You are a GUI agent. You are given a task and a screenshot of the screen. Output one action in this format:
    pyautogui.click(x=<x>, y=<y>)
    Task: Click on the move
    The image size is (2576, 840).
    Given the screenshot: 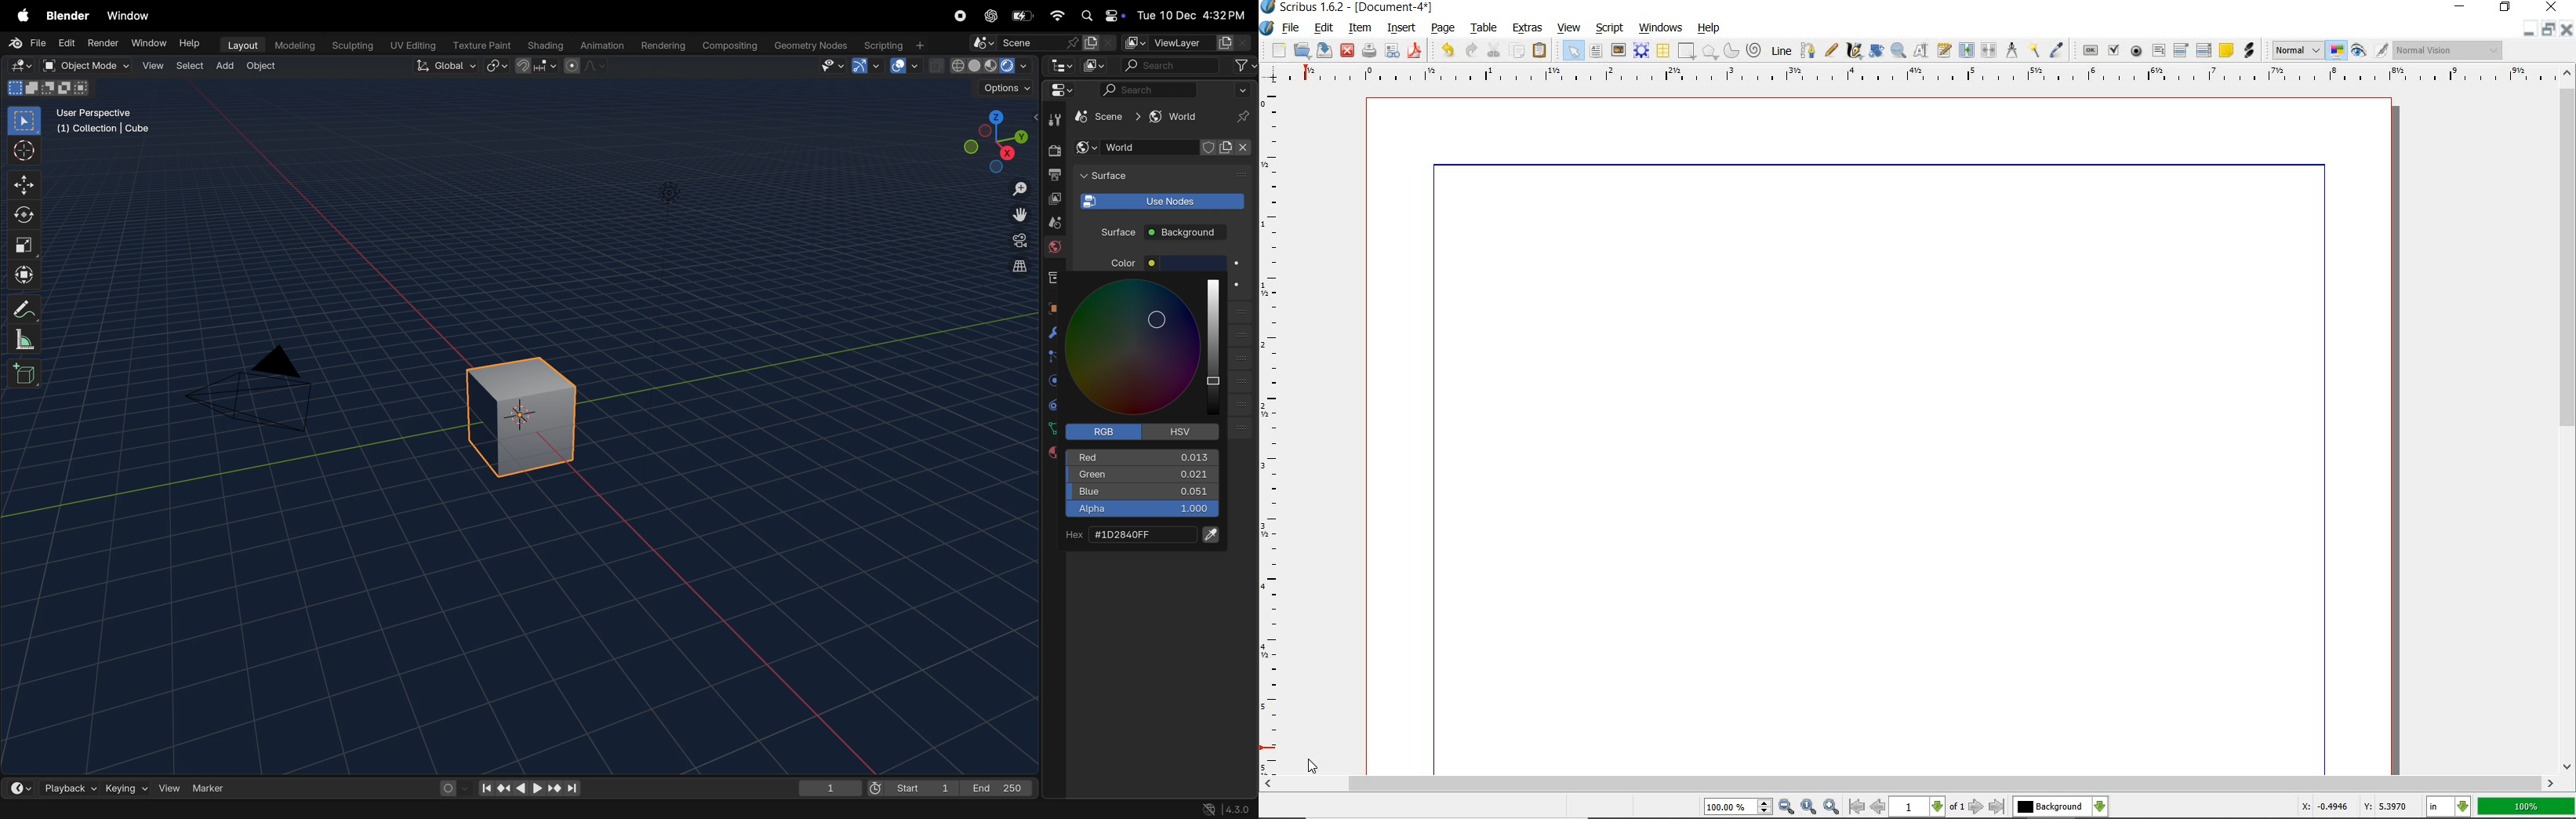 What is the action you would take?
    pyautogui.click(x=25, y=184)
    